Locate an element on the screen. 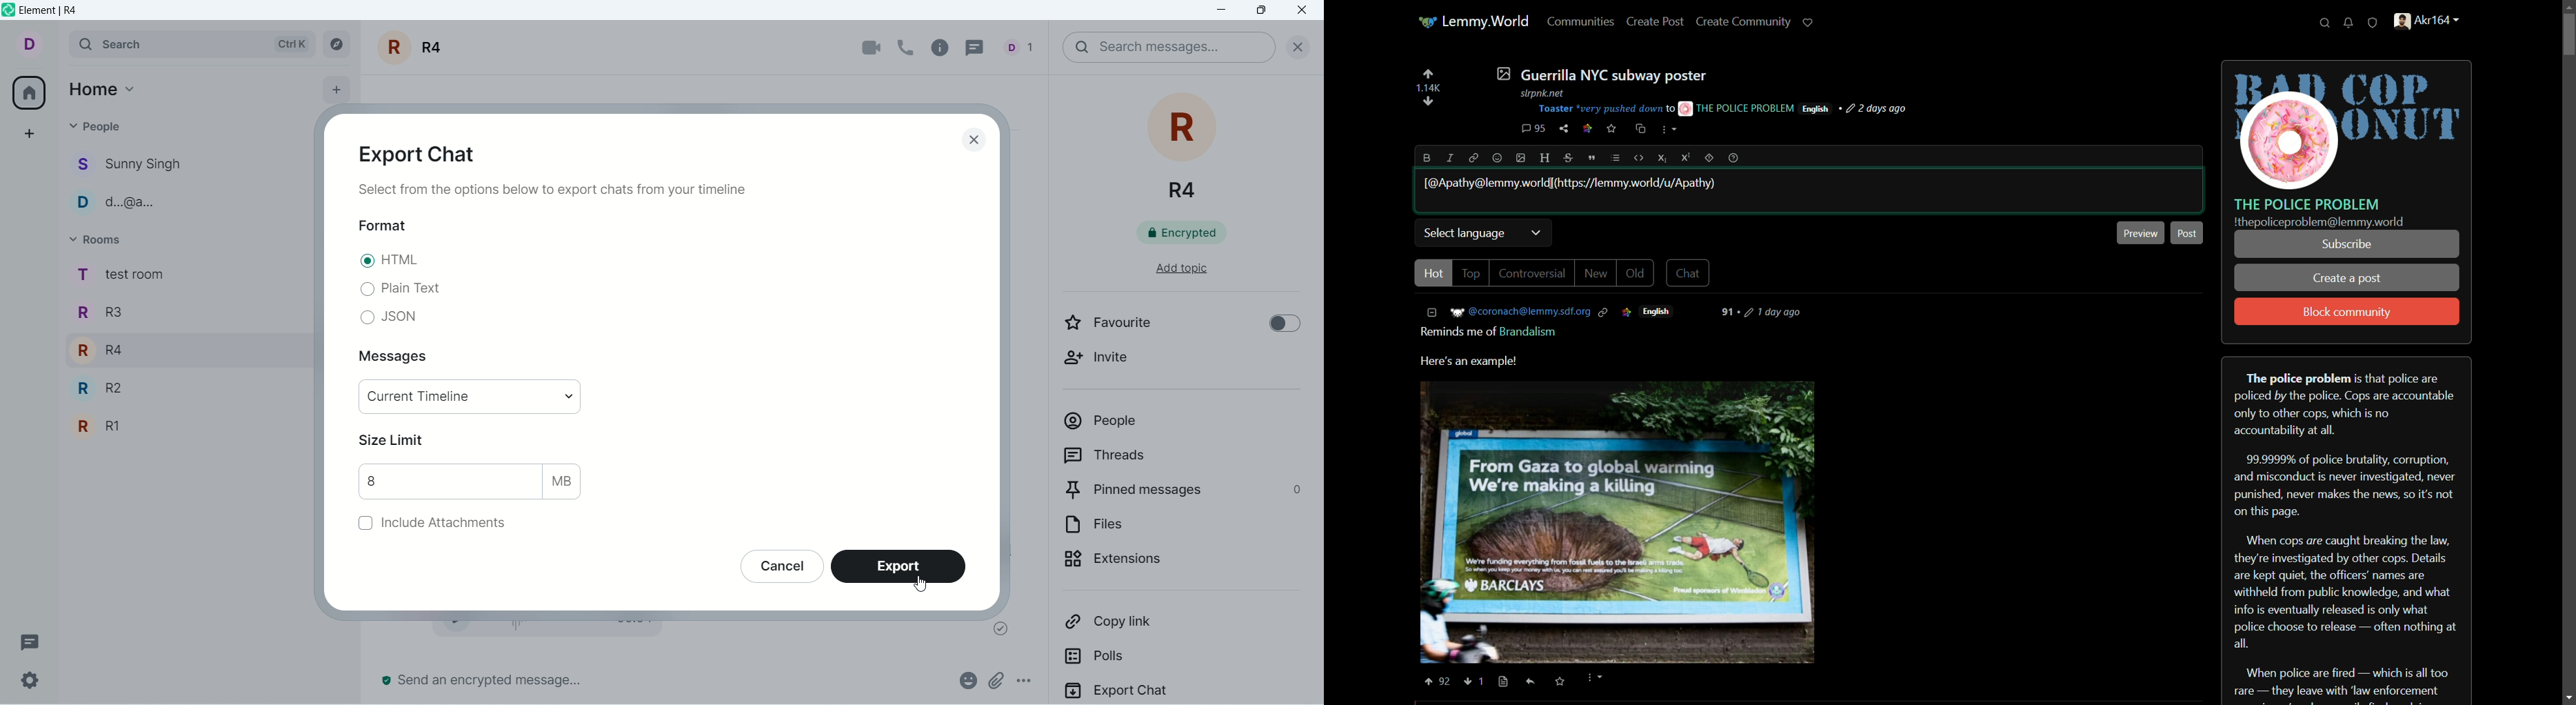  emoji is located at coordinates (966, 679).